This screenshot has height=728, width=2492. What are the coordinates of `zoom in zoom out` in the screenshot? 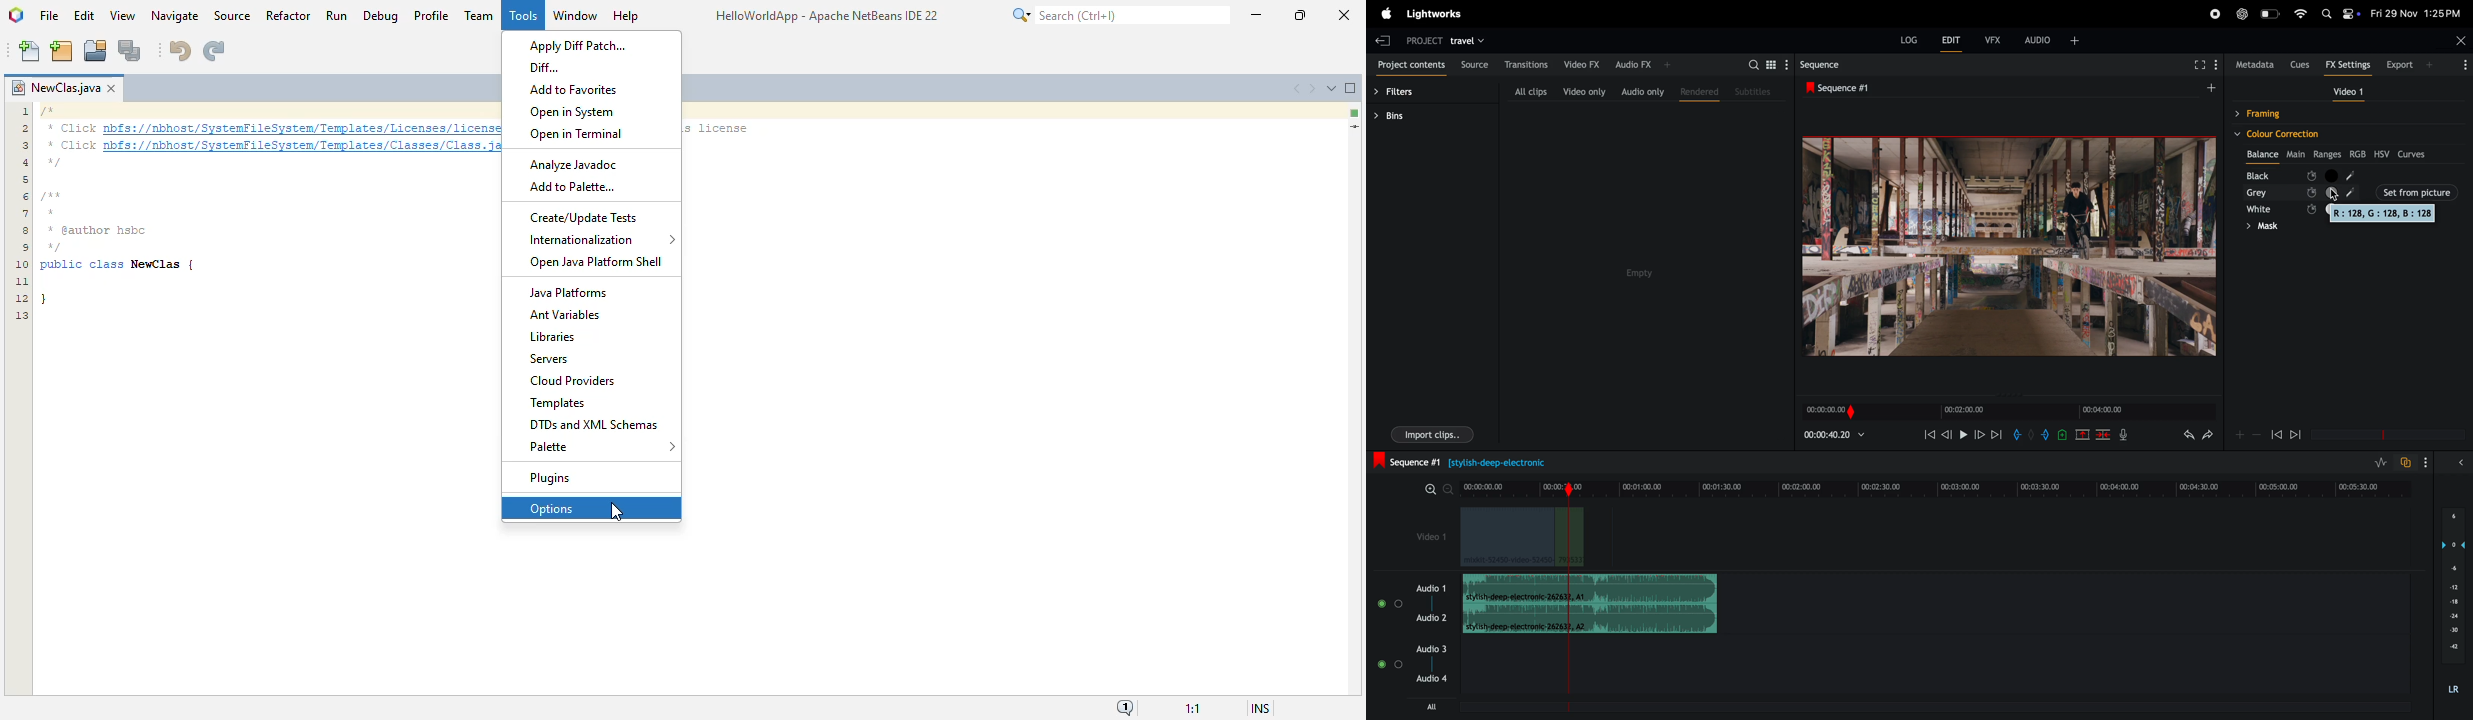 It's located at (1439, 489).